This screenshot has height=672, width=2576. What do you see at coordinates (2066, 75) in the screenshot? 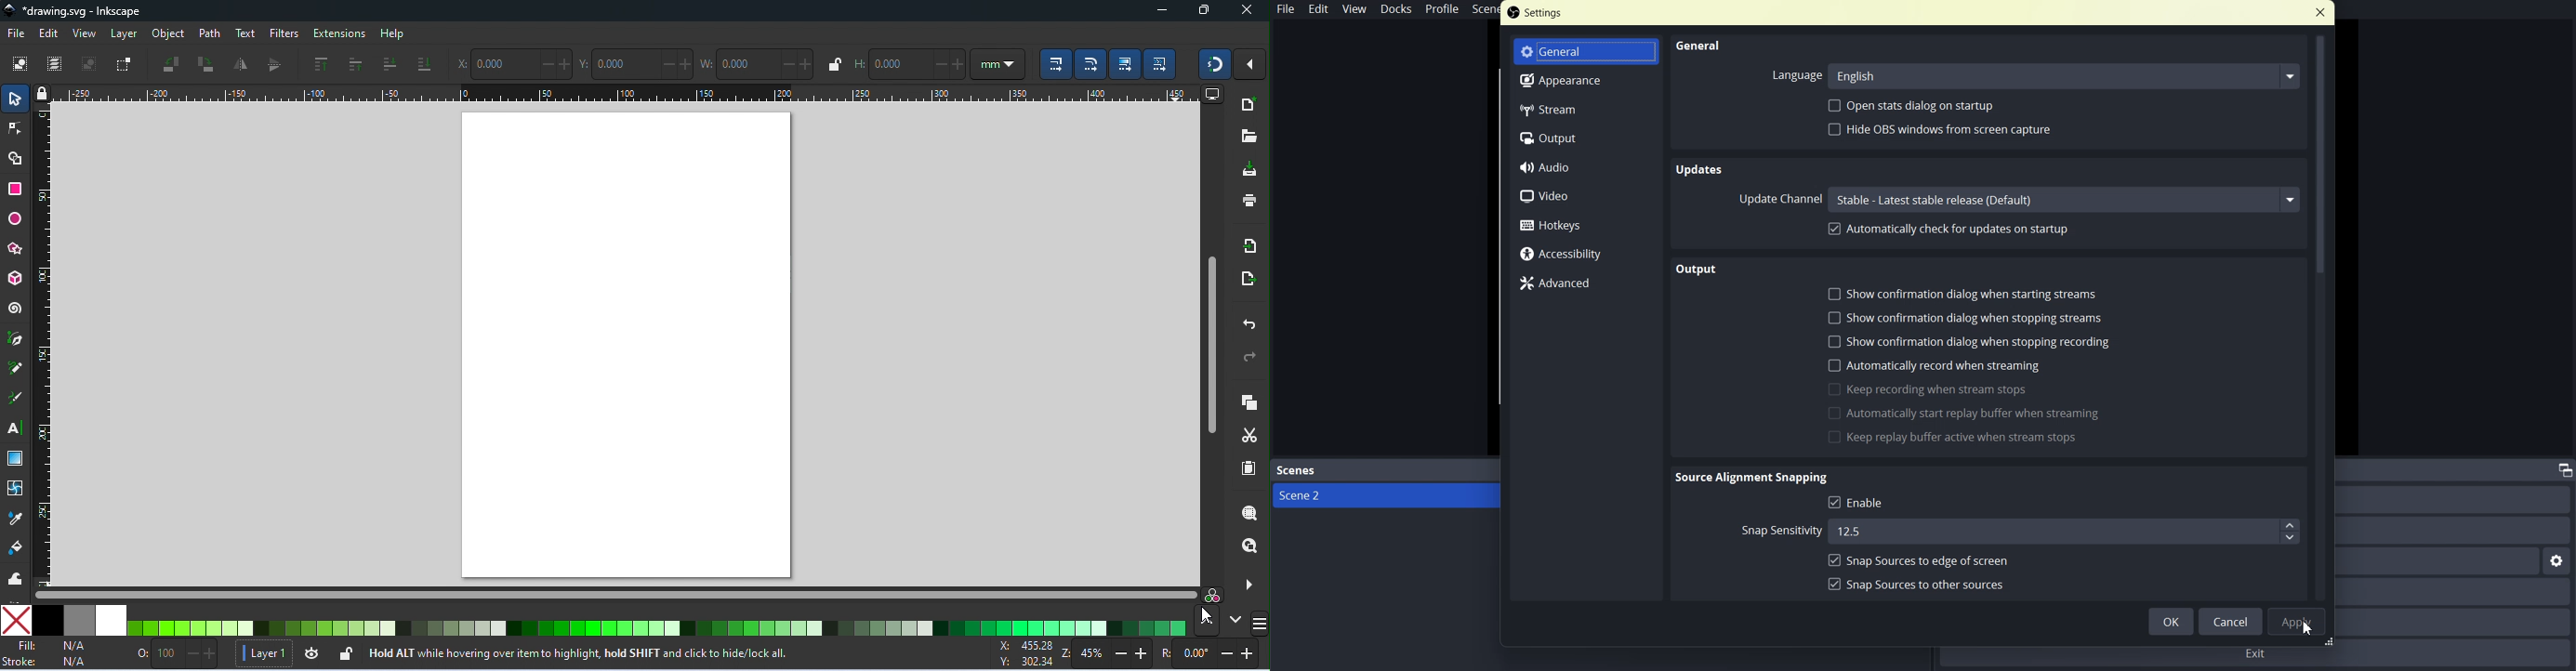
I see `english` at bounding box center [2066, 75].